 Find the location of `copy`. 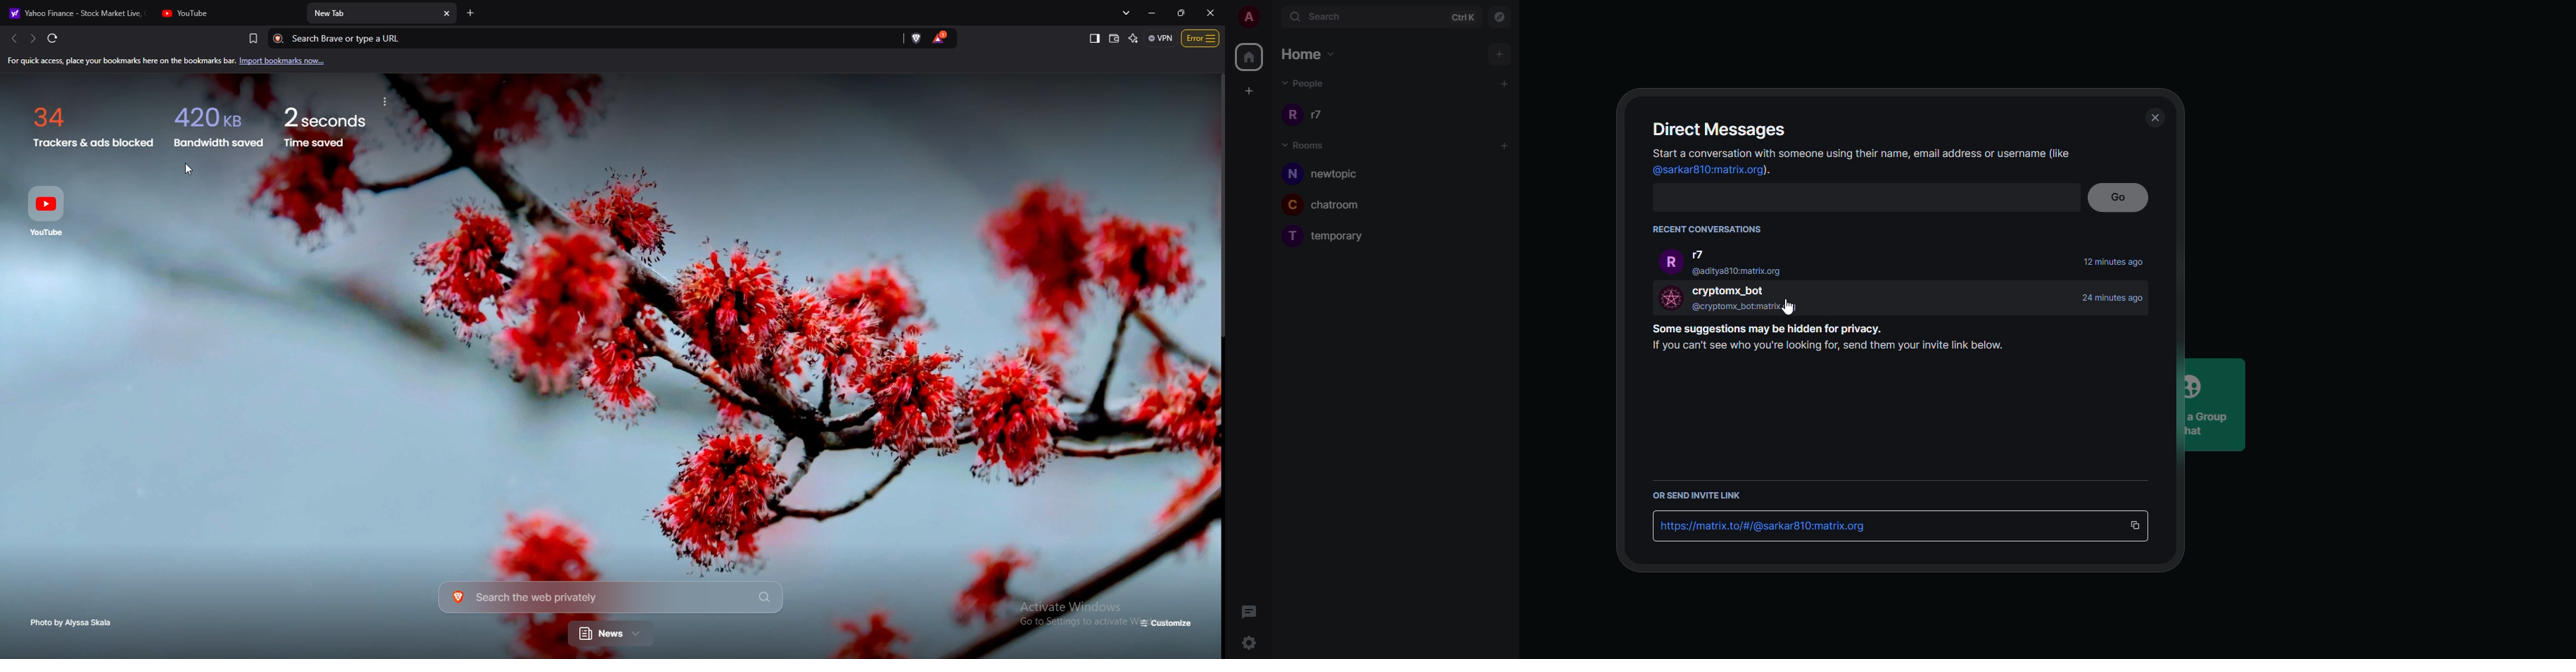

copy is located at coordinates (2133, 527).